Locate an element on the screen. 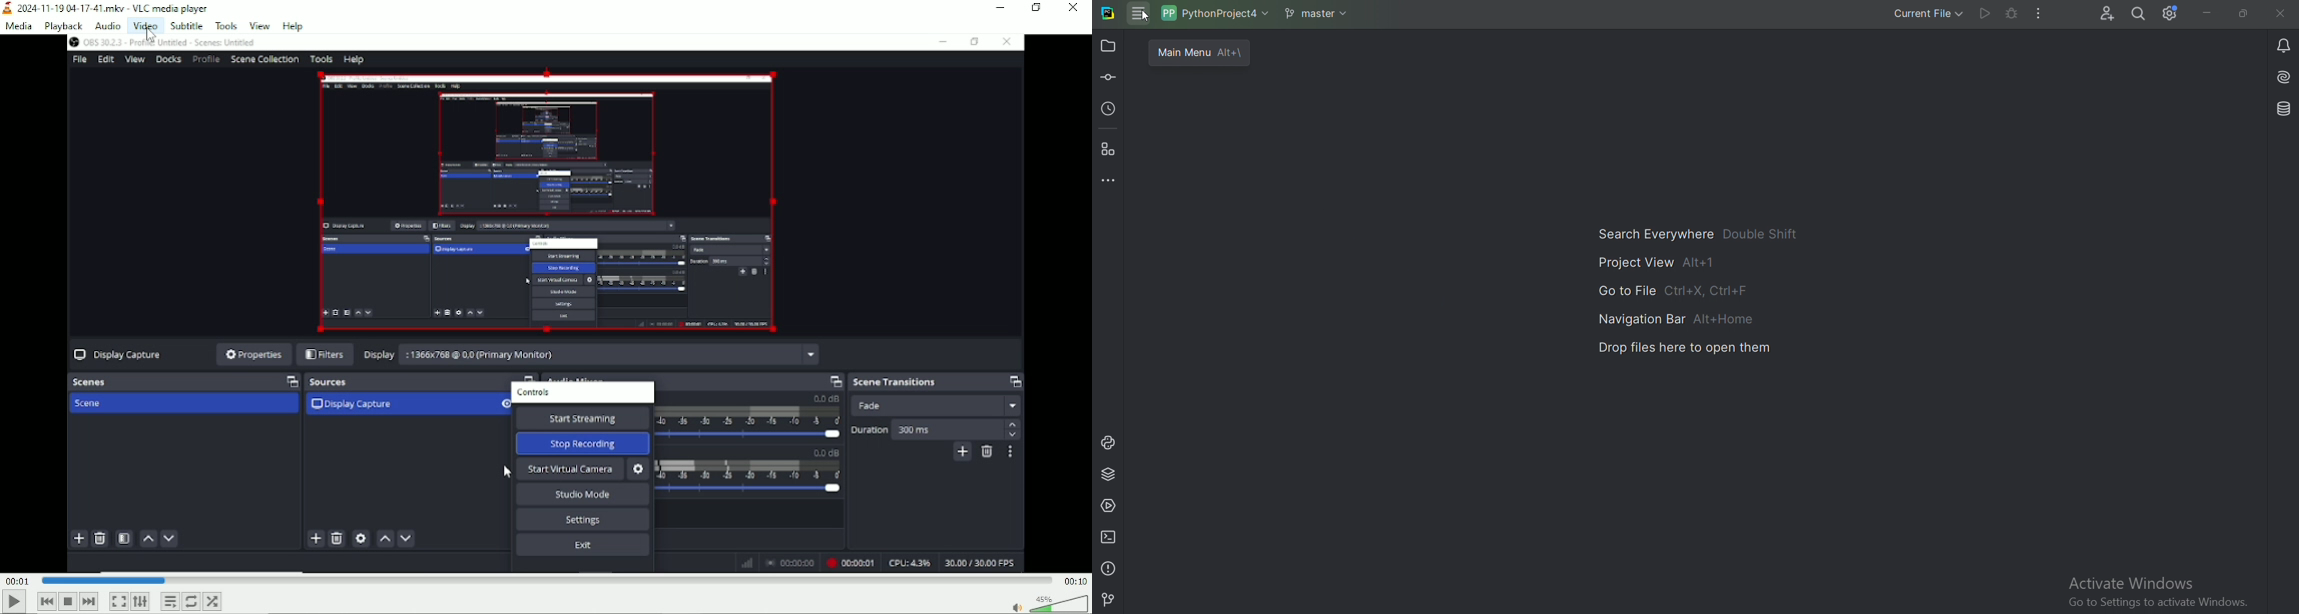  More actions is located at coordinates (2041, 14).